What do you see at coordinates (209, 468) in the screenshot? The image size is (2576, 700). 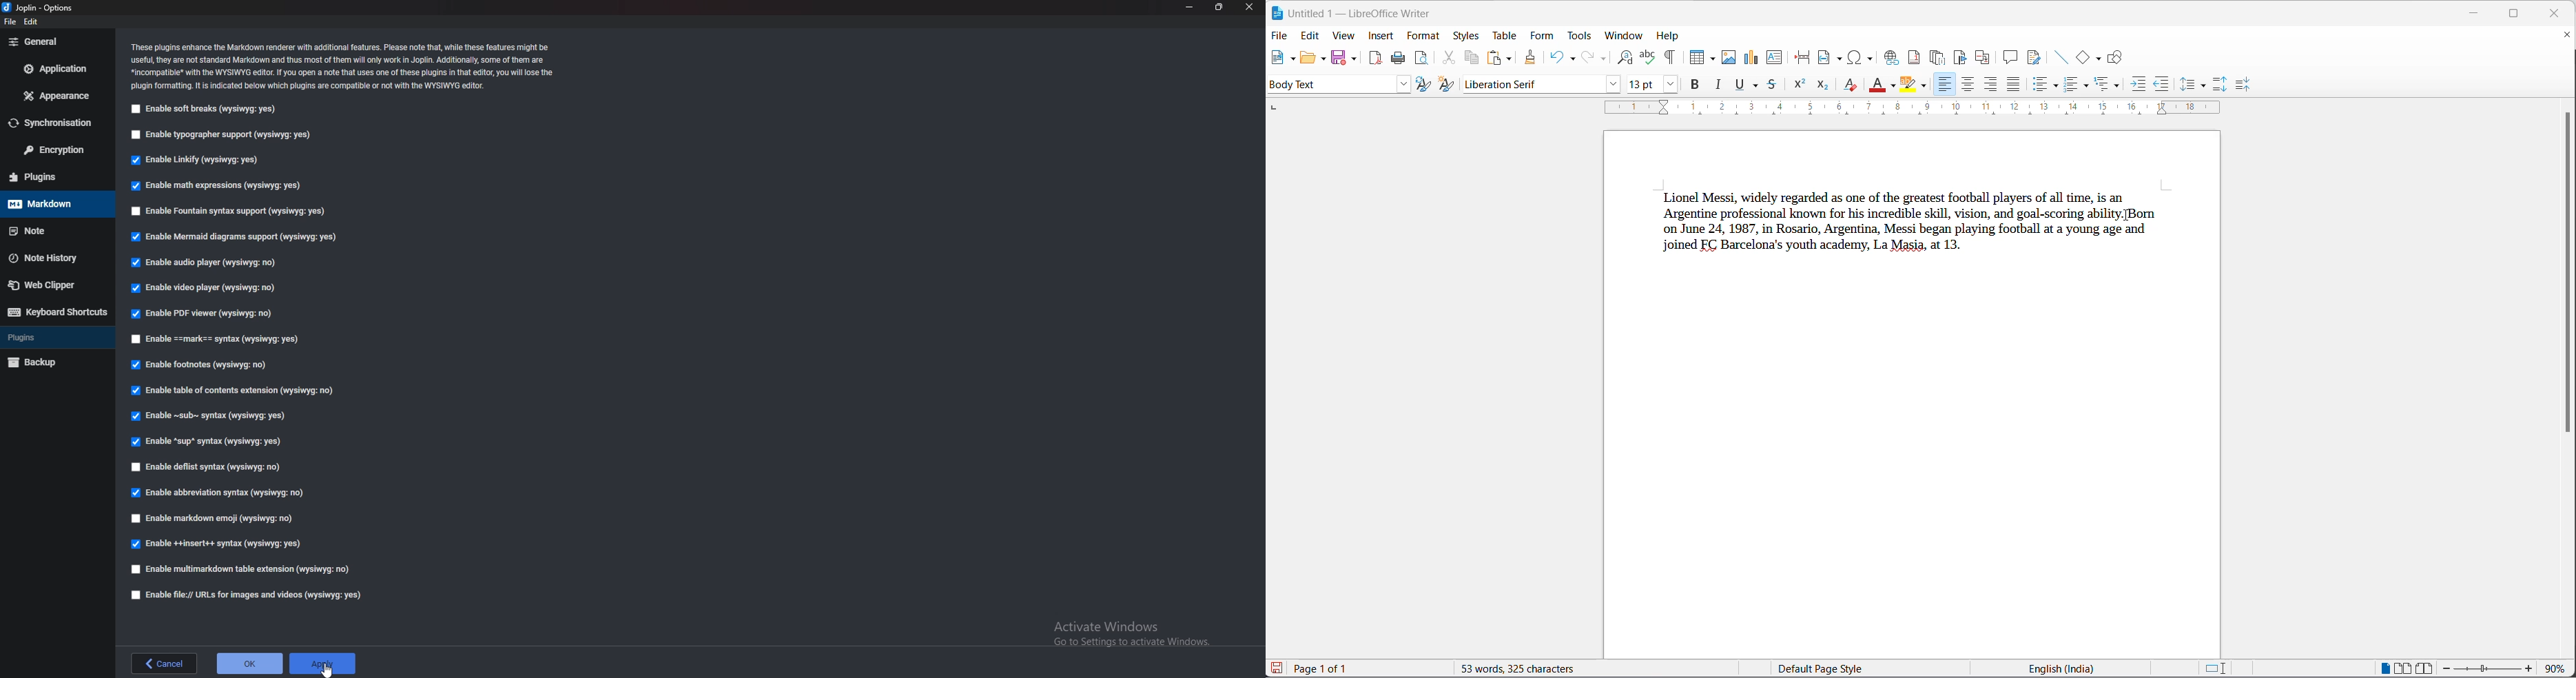 I see `enable deflist syntax` at bounding box center [209, 468].